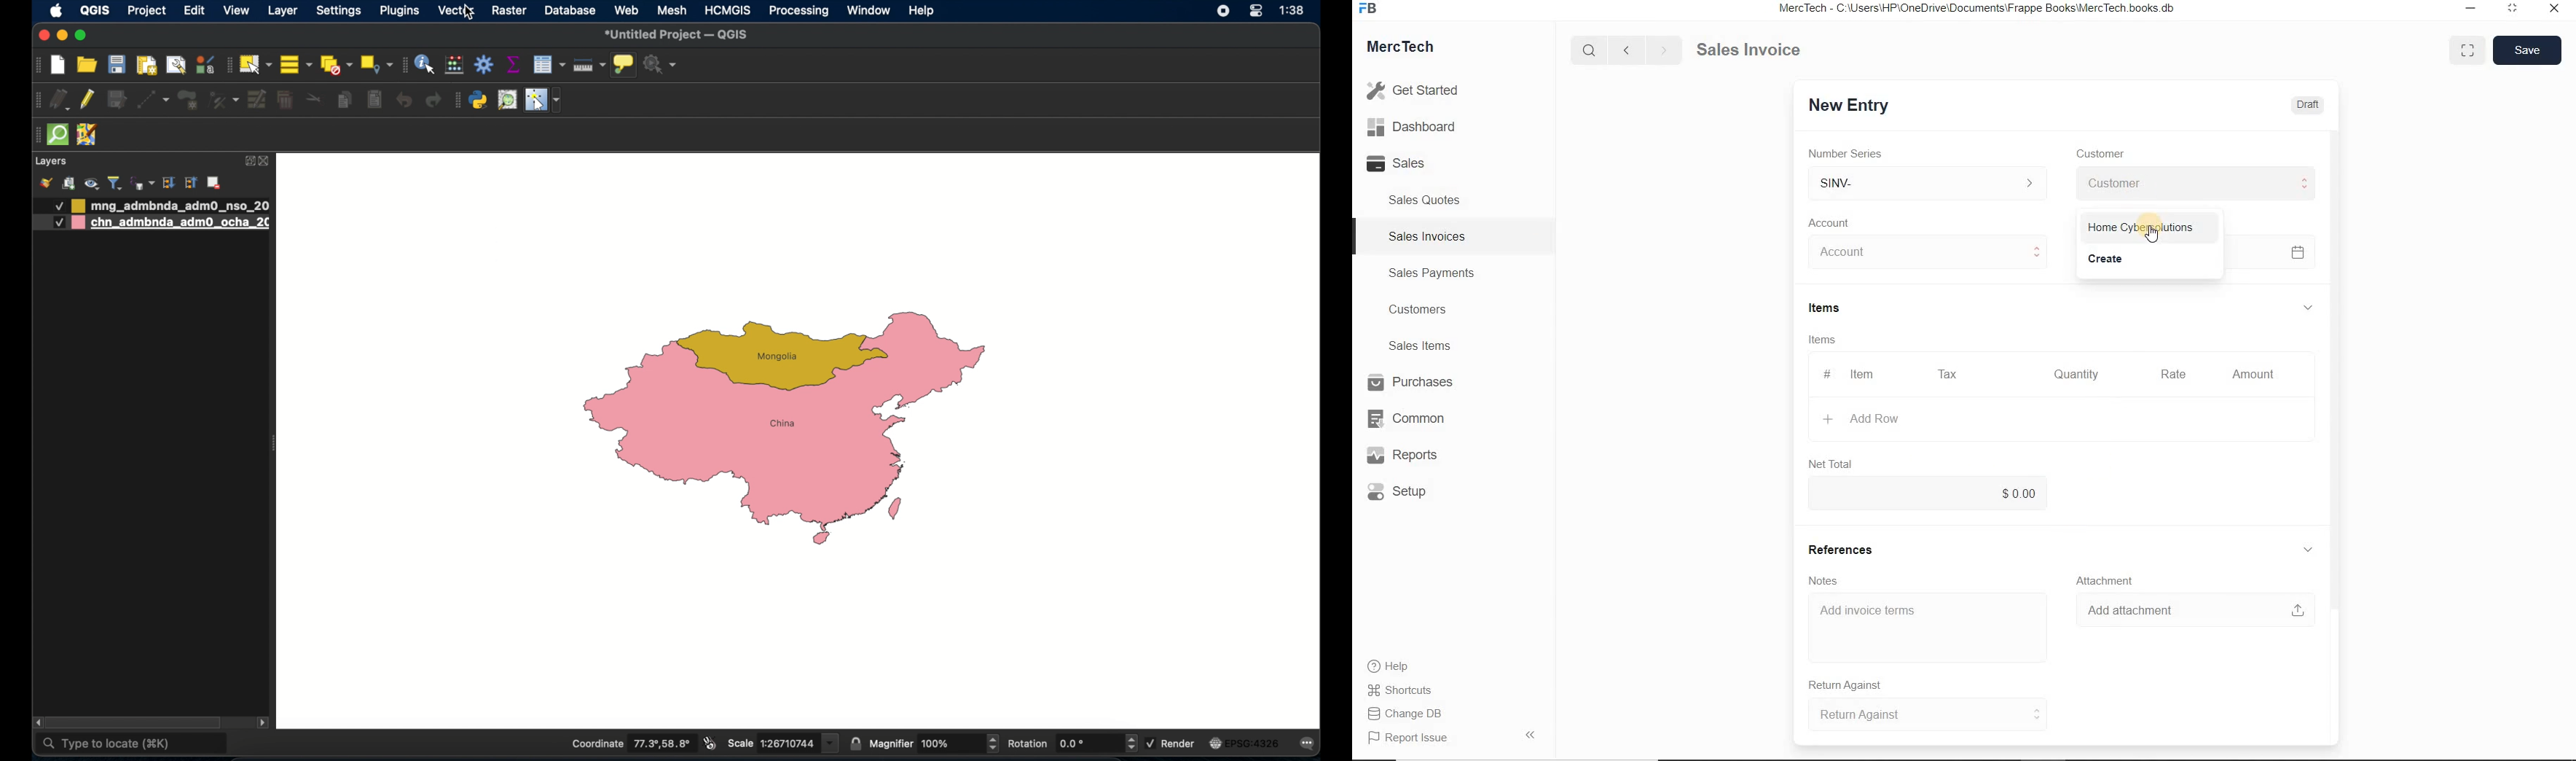 The height and width of the screenshot is (784, 2576). Describe the element at coordinates (1407, 691) in the screenshot. I see `Shortcuts` at that location.